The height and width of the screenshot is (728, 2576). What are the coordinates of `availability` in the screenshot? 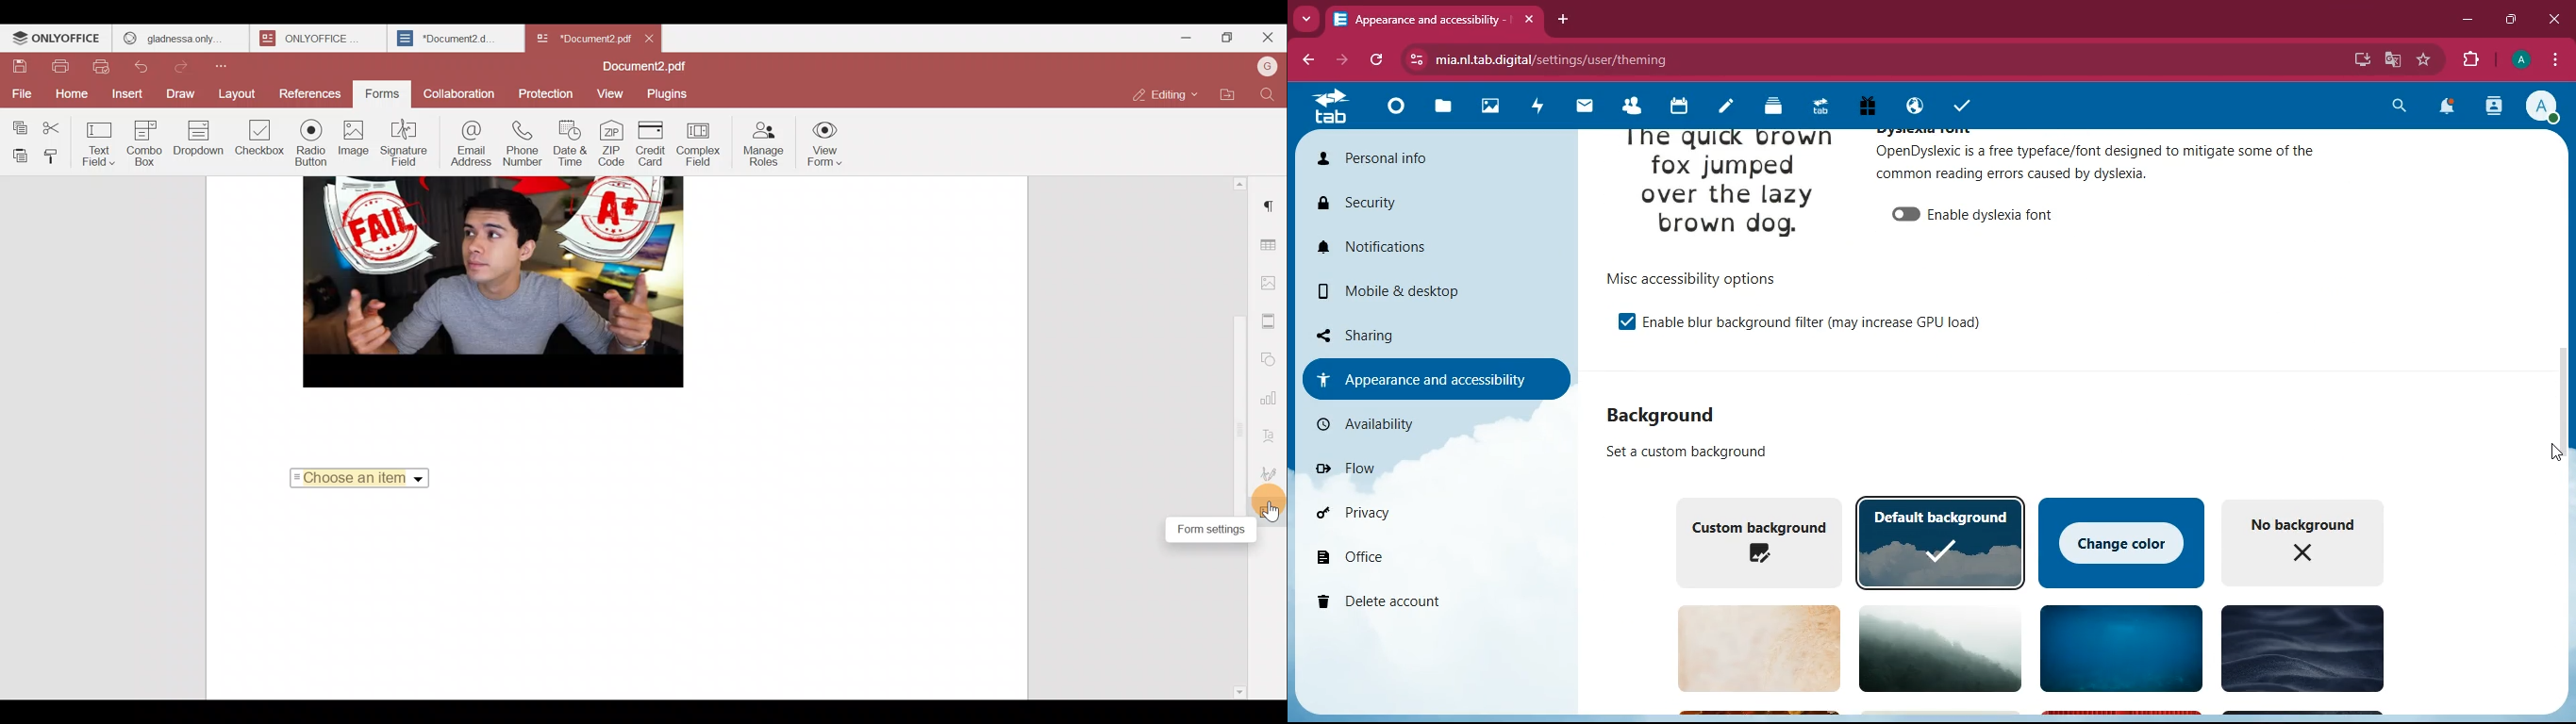 It's located at (1424, 424).